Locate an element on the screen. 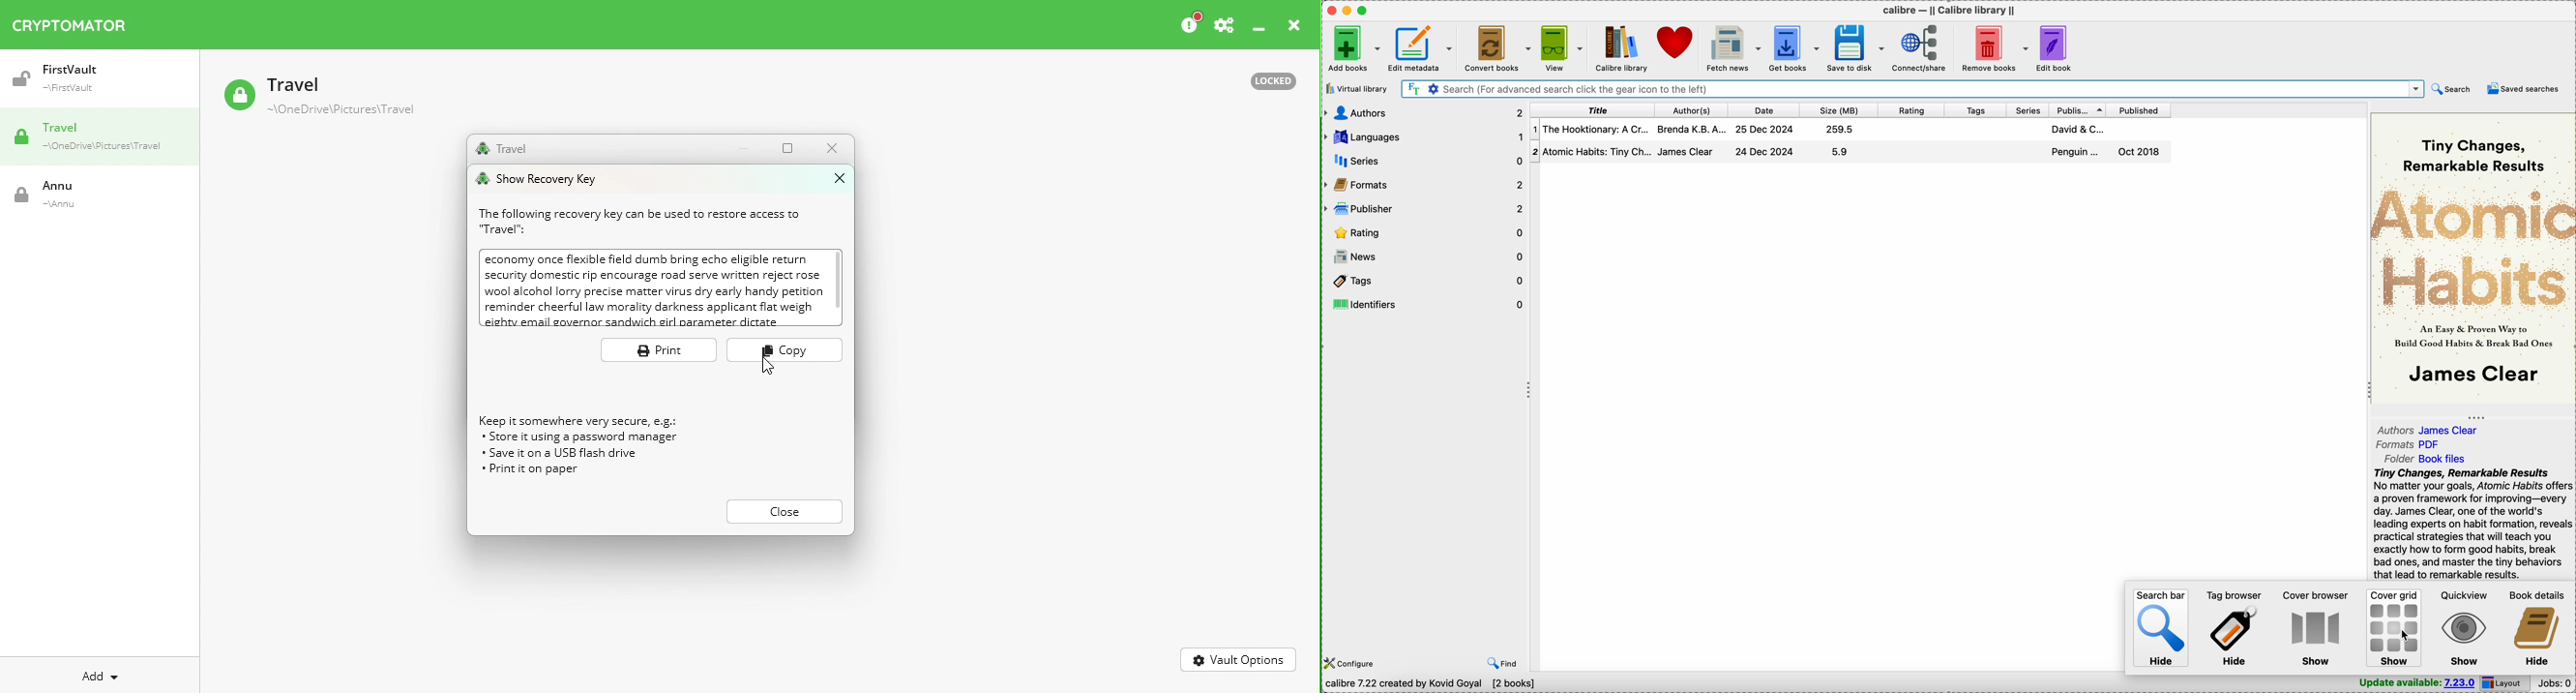 This screenshot has width=2576, height=700. publisher is located at coordinates (1425, 211).